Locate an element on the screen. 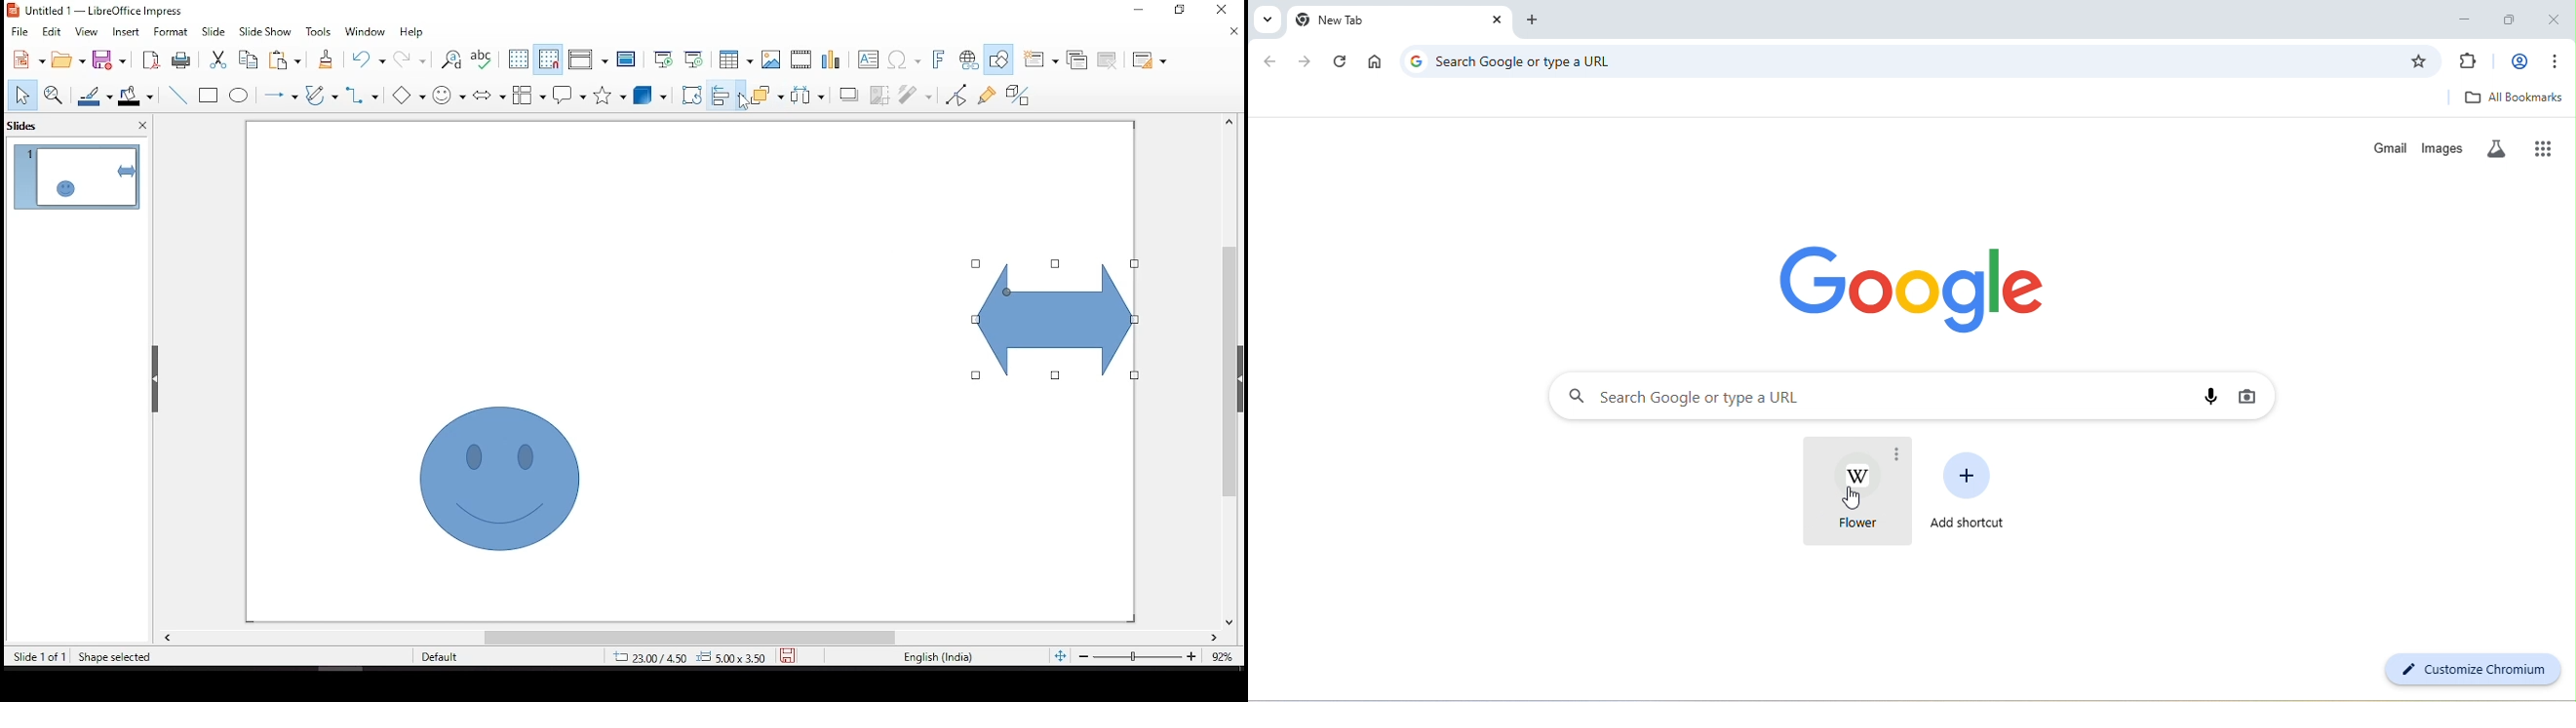  line is located at coordinates (178, 96).